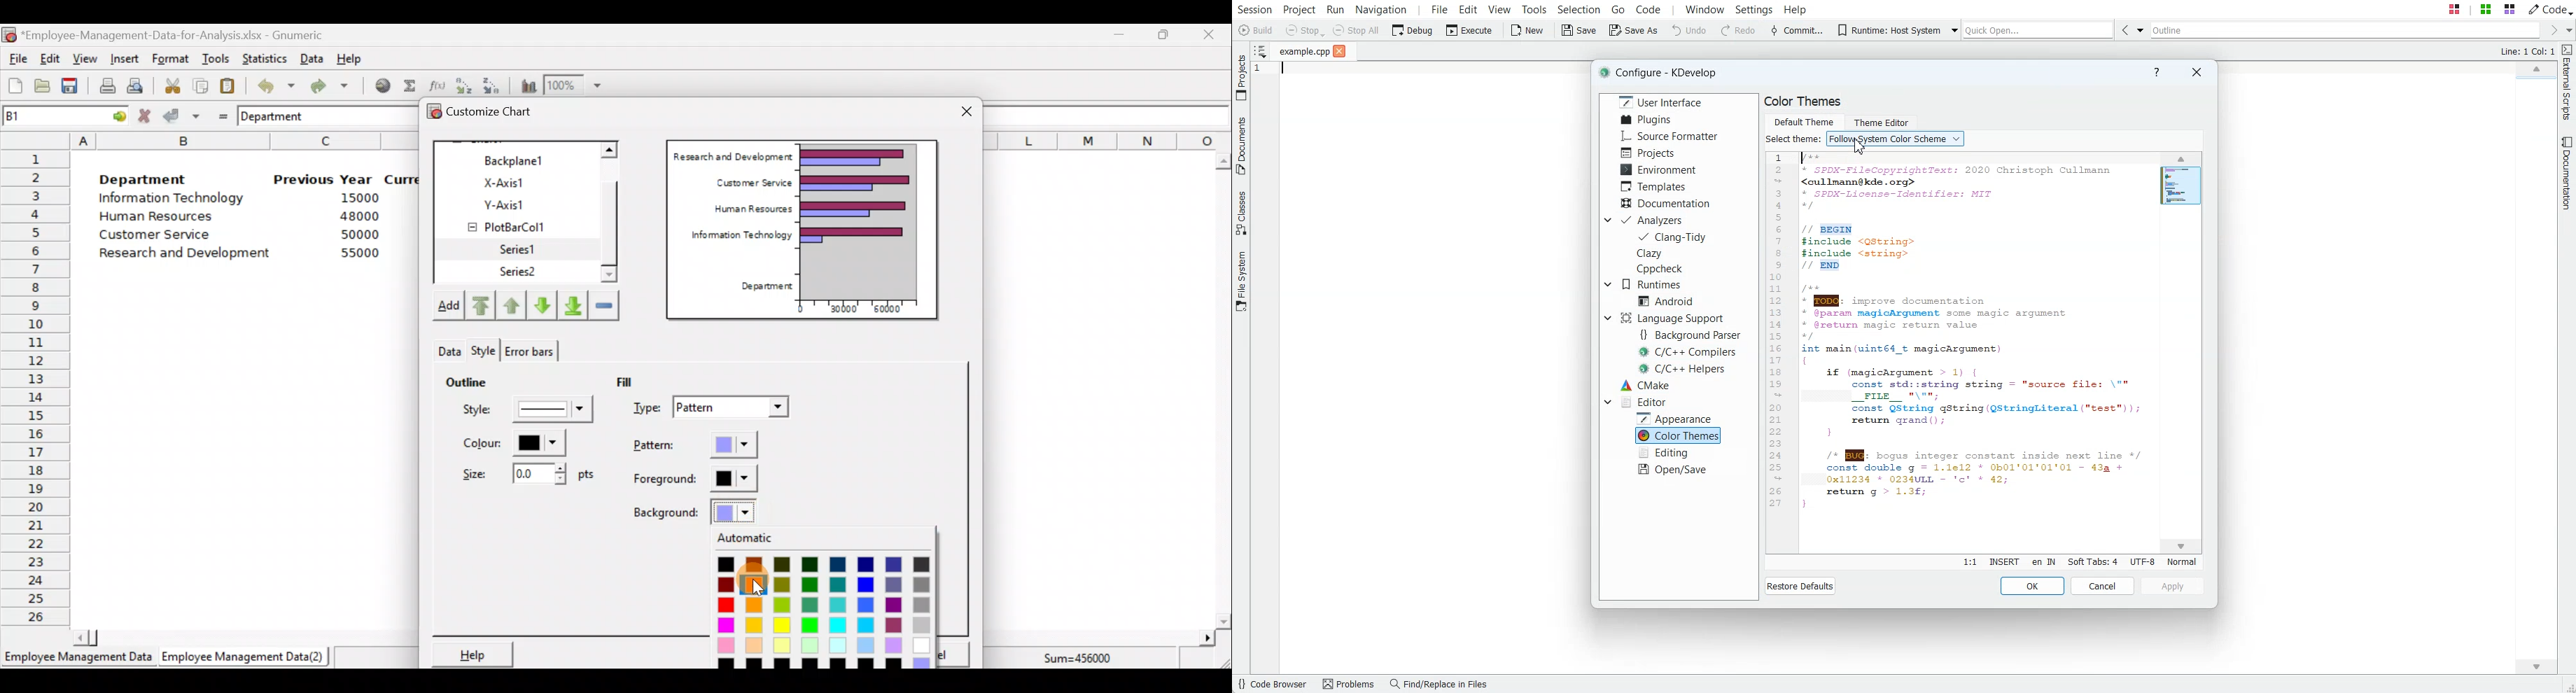 The image size is (2576, 700). Describe the element at coordinates (312, 58) in the screenshot. I see `Data` at that location.